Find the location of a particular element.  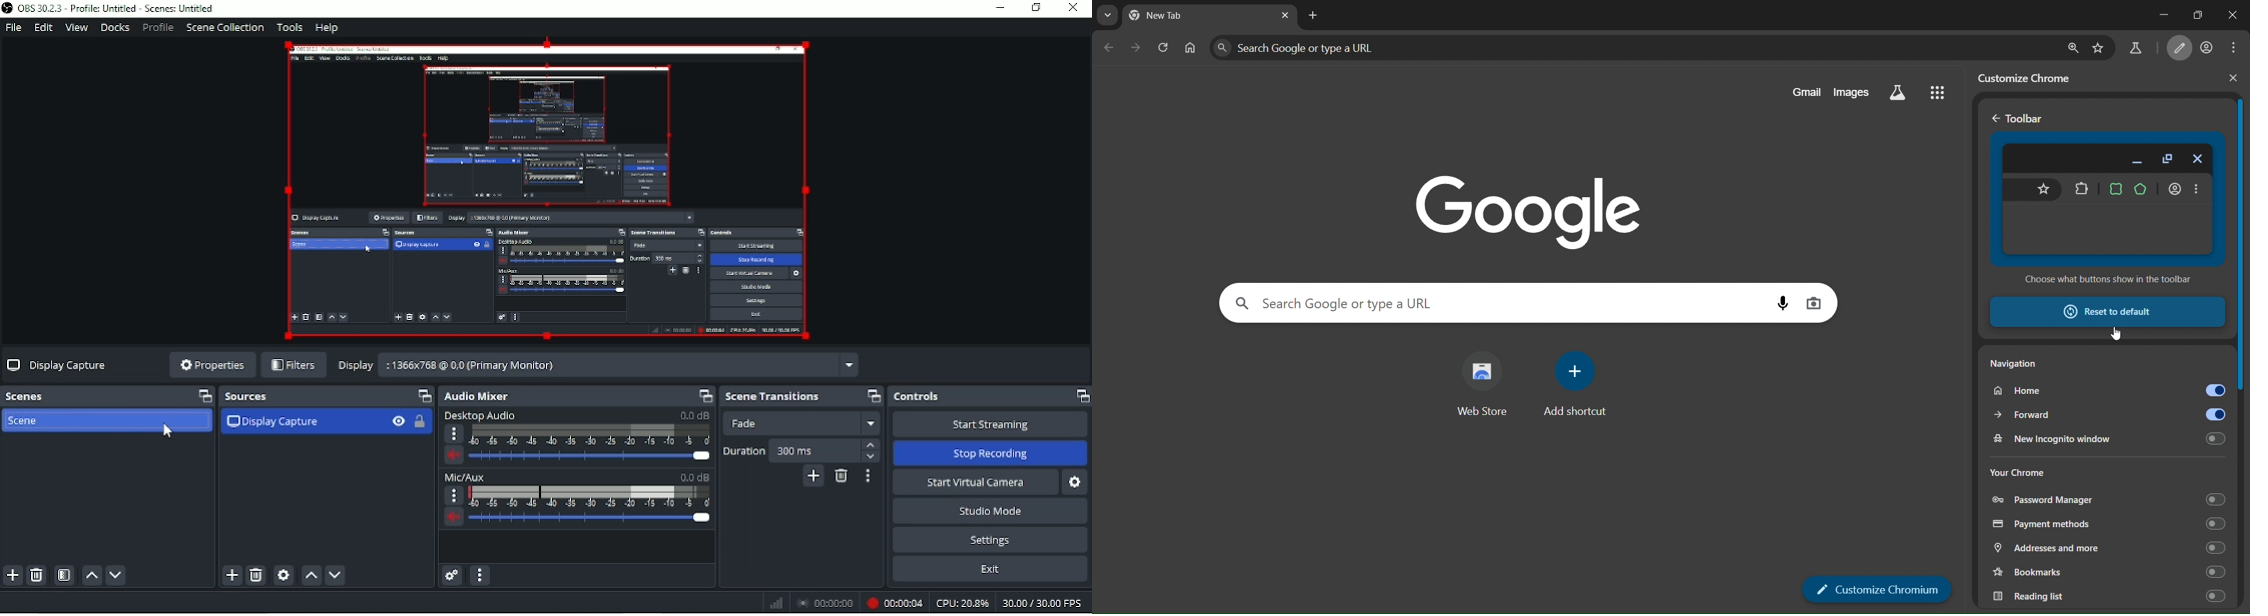

google apps is located at coordinates (1938, 93).